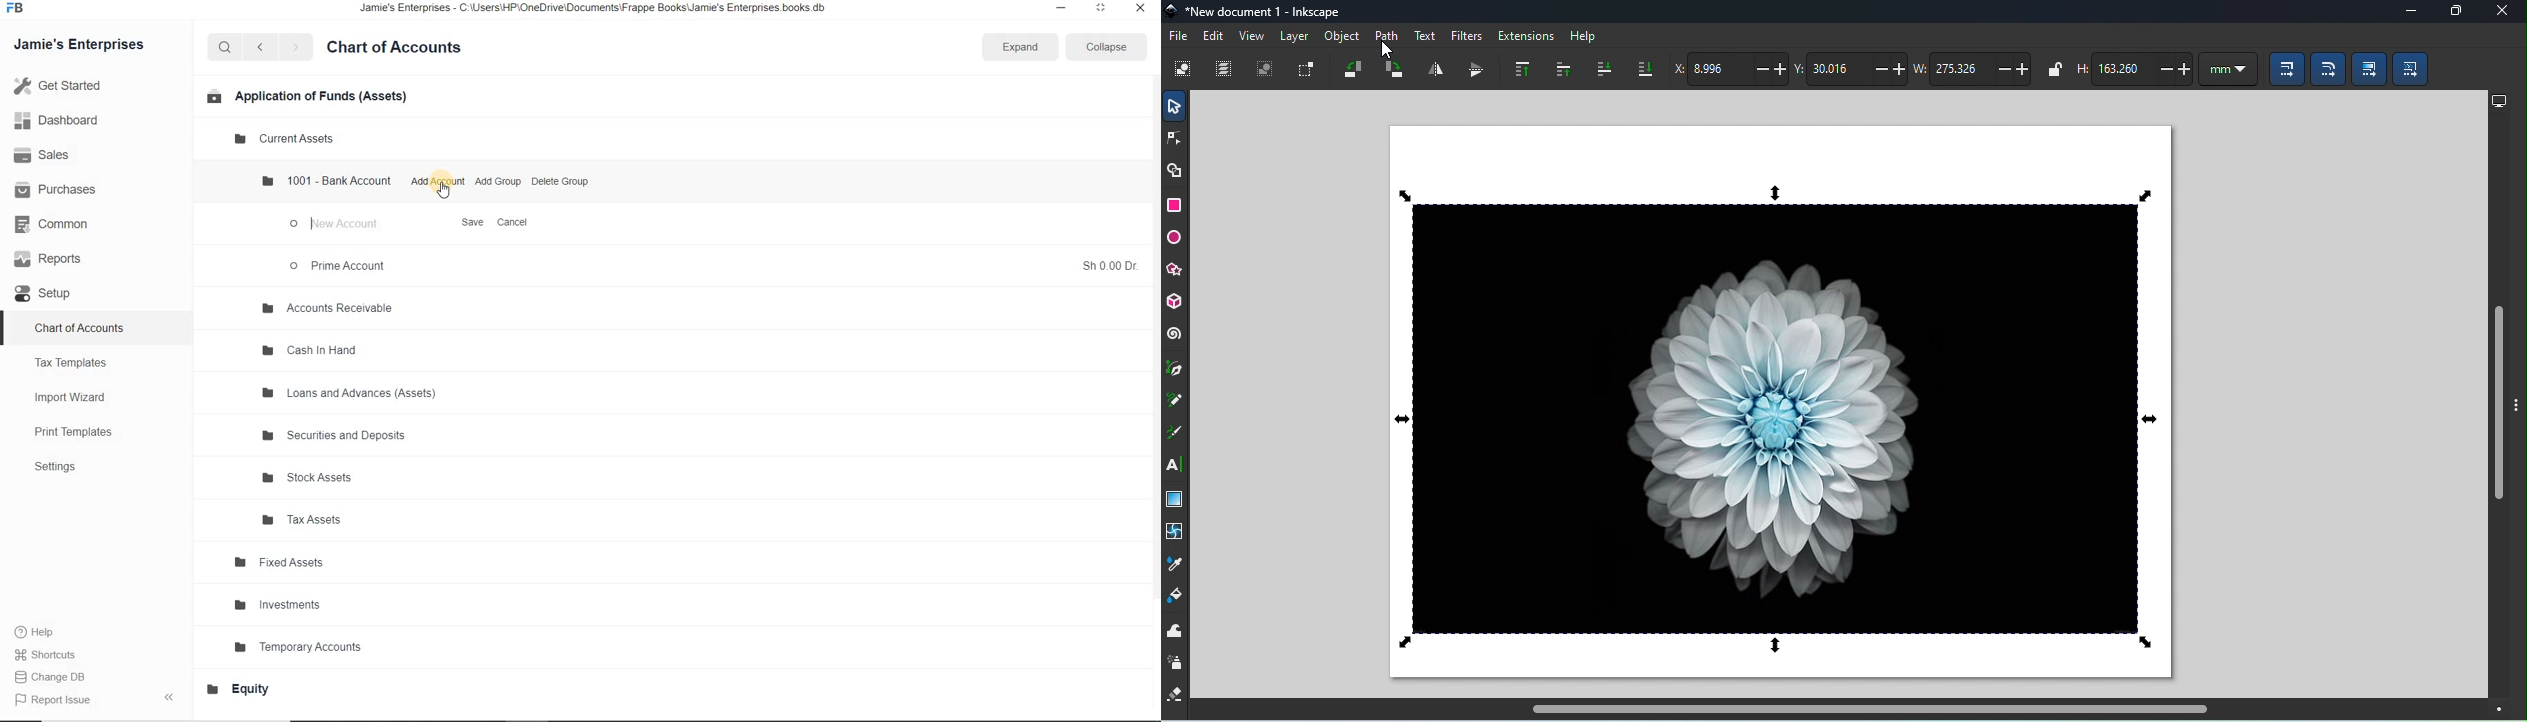 Image resolution: width=2548 pixels, height=728 pixels. What do you see at coordinates (326, 309) in the screenshot?
I see `Accounts Receivable` at bounding box center [326, 309].